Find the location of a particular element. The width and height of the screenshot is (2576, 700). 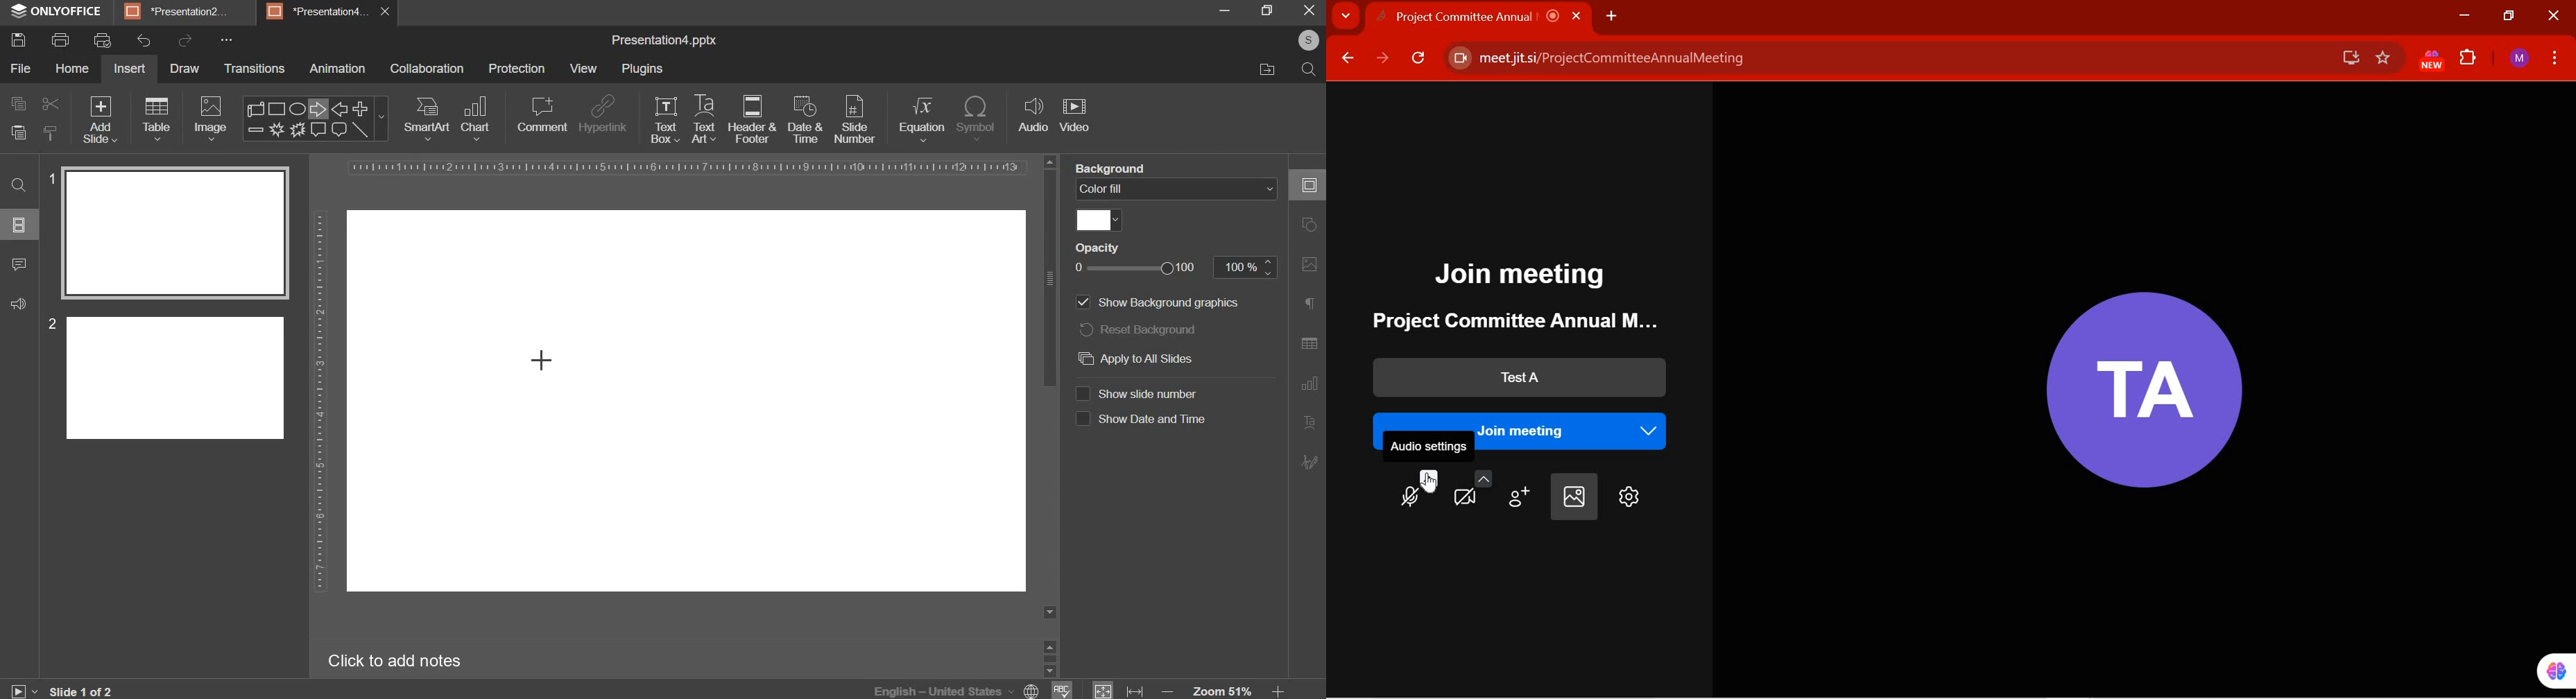

hyperlink is located at coordinates (603, 116).